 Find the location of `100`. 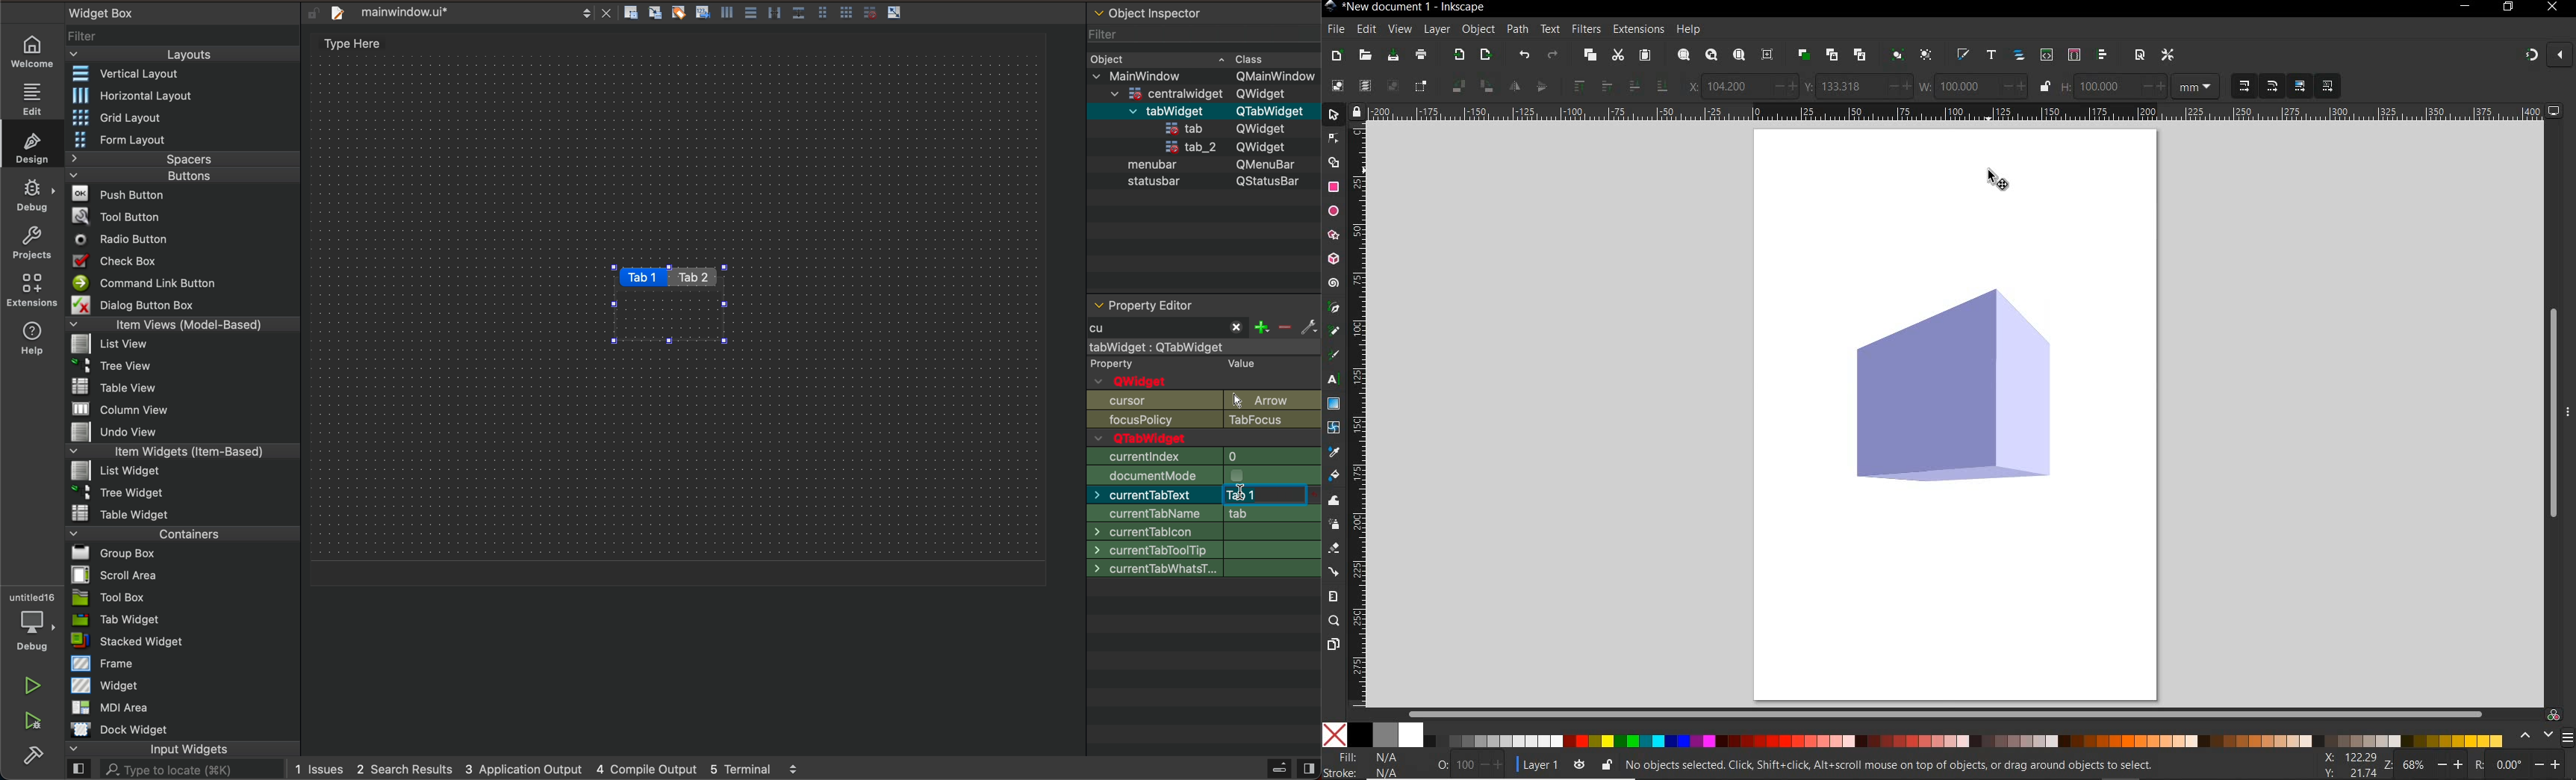

100 is located at coordinates (1964, 86).